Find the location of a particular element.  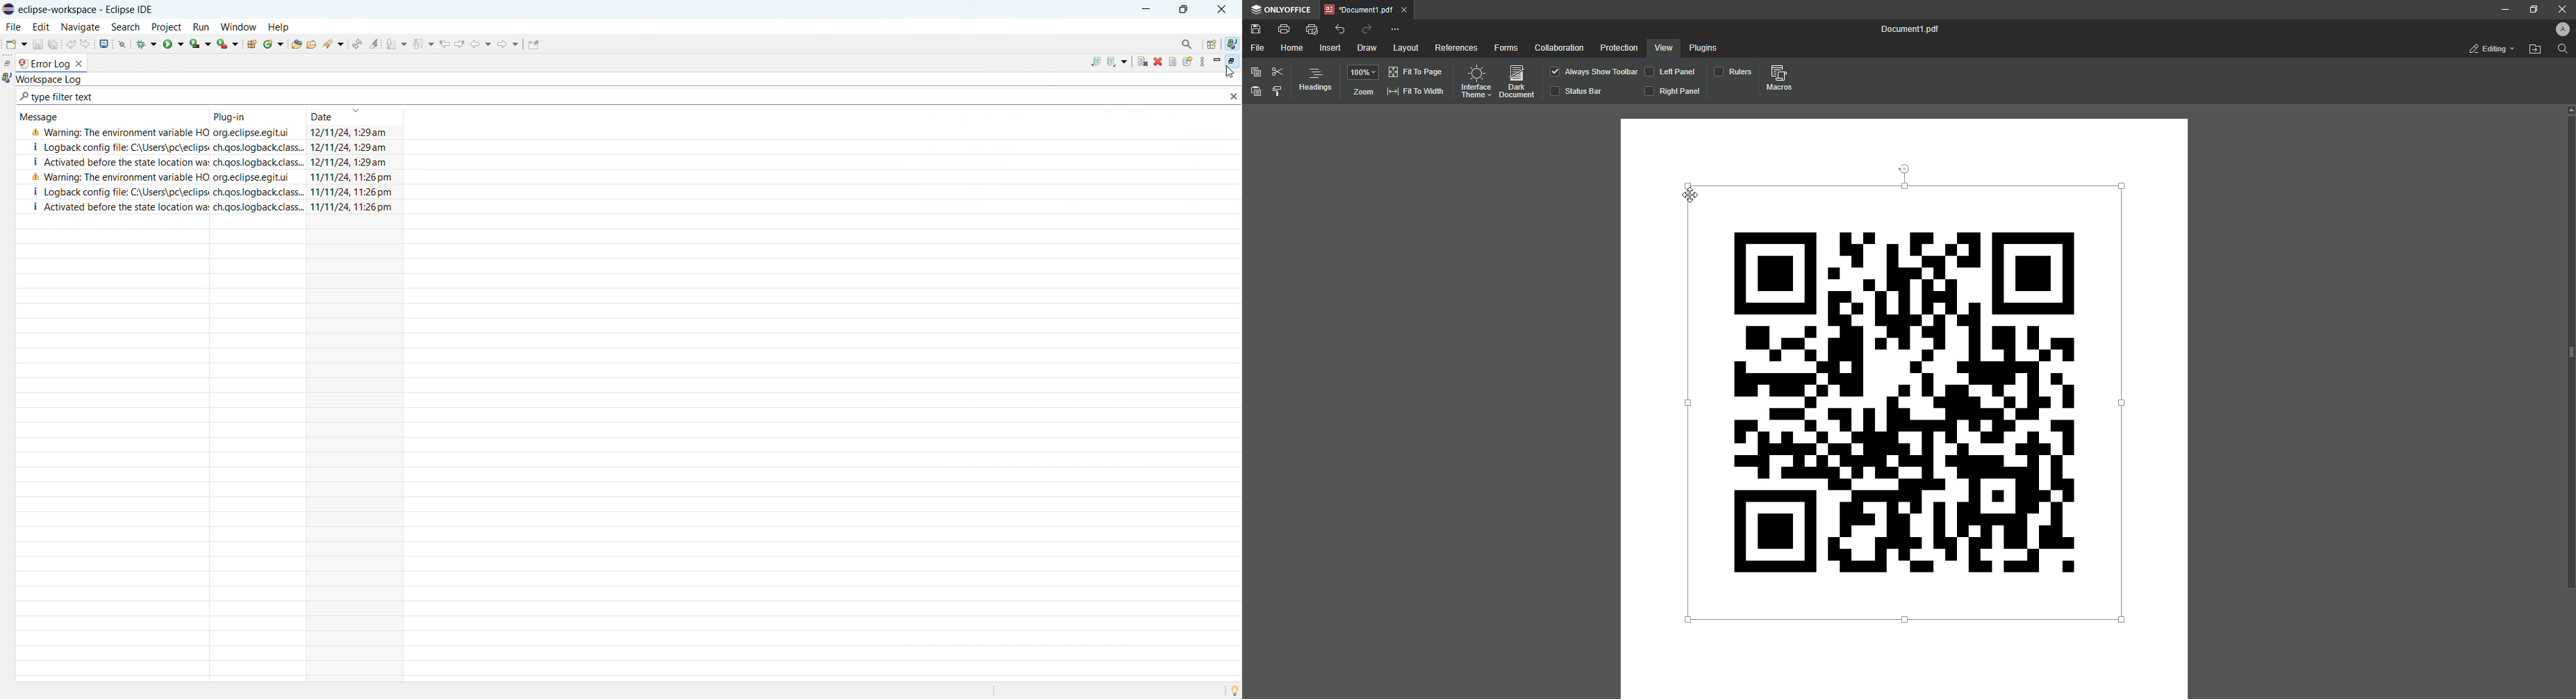

ch.qos.logback.class... is located at coordinates (260, 192).